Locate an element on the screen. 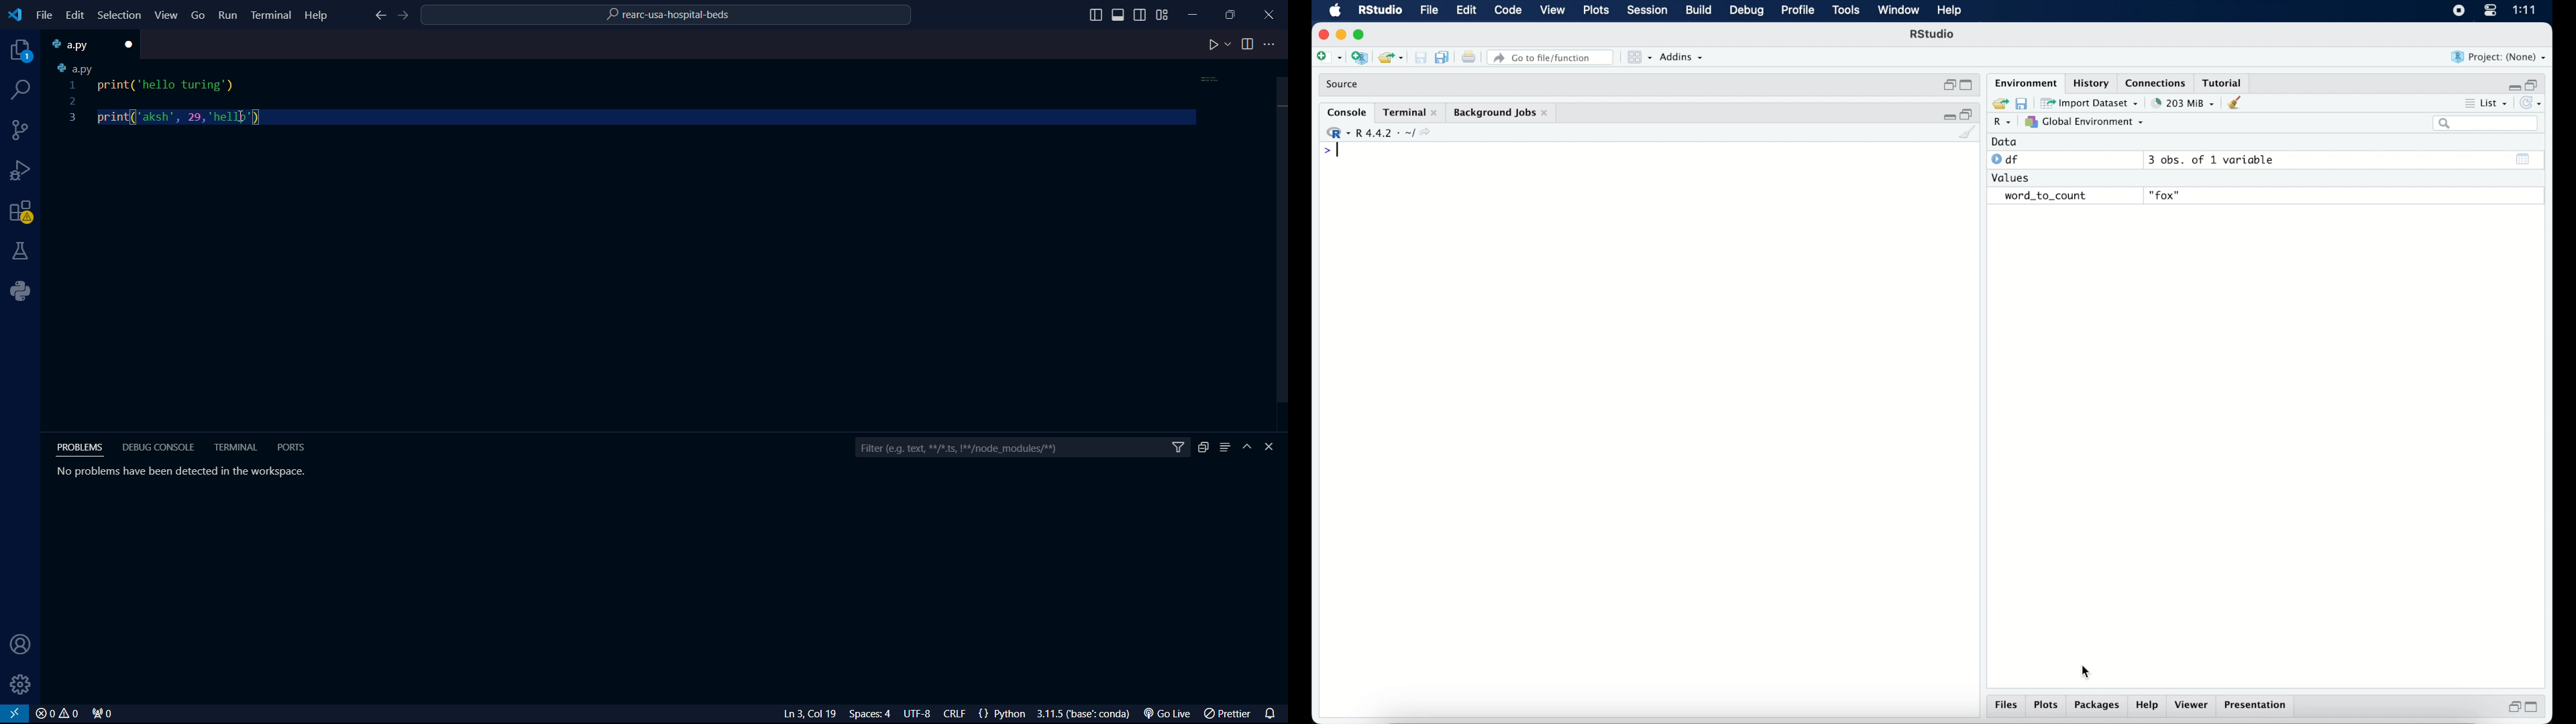 The height and width of the screenshot is (728, 2576). maximize is located at coordinates (2534, 707).